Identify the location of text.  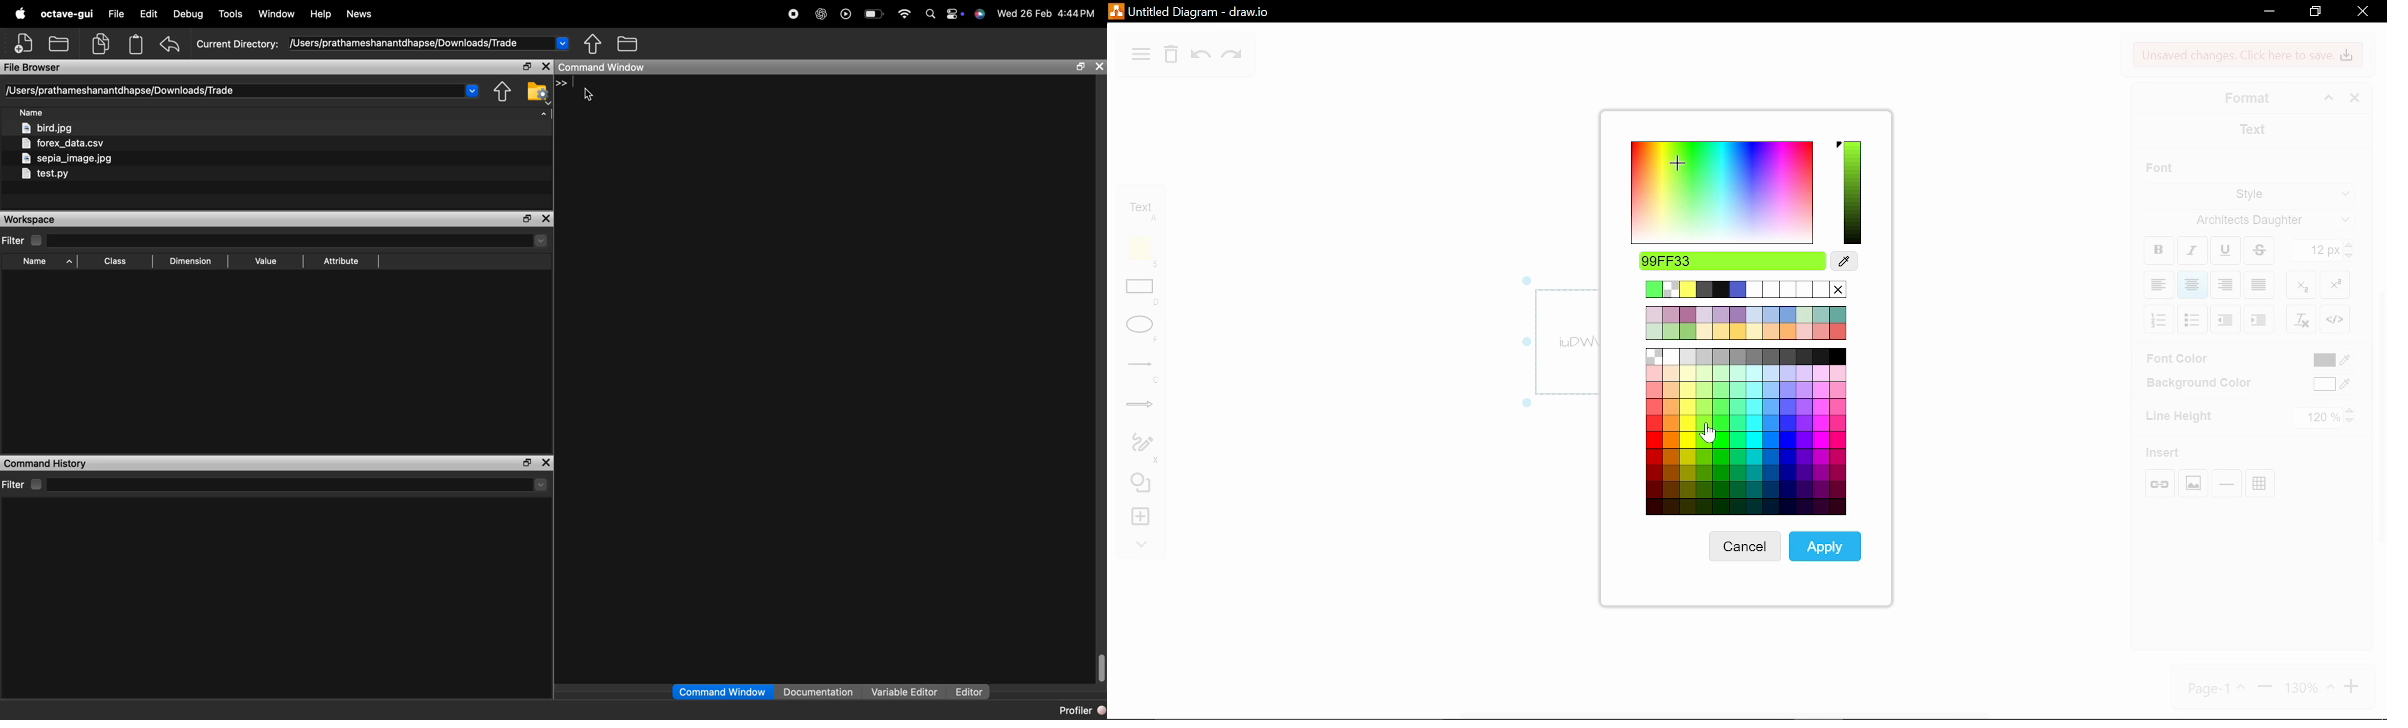
(1137, 206).